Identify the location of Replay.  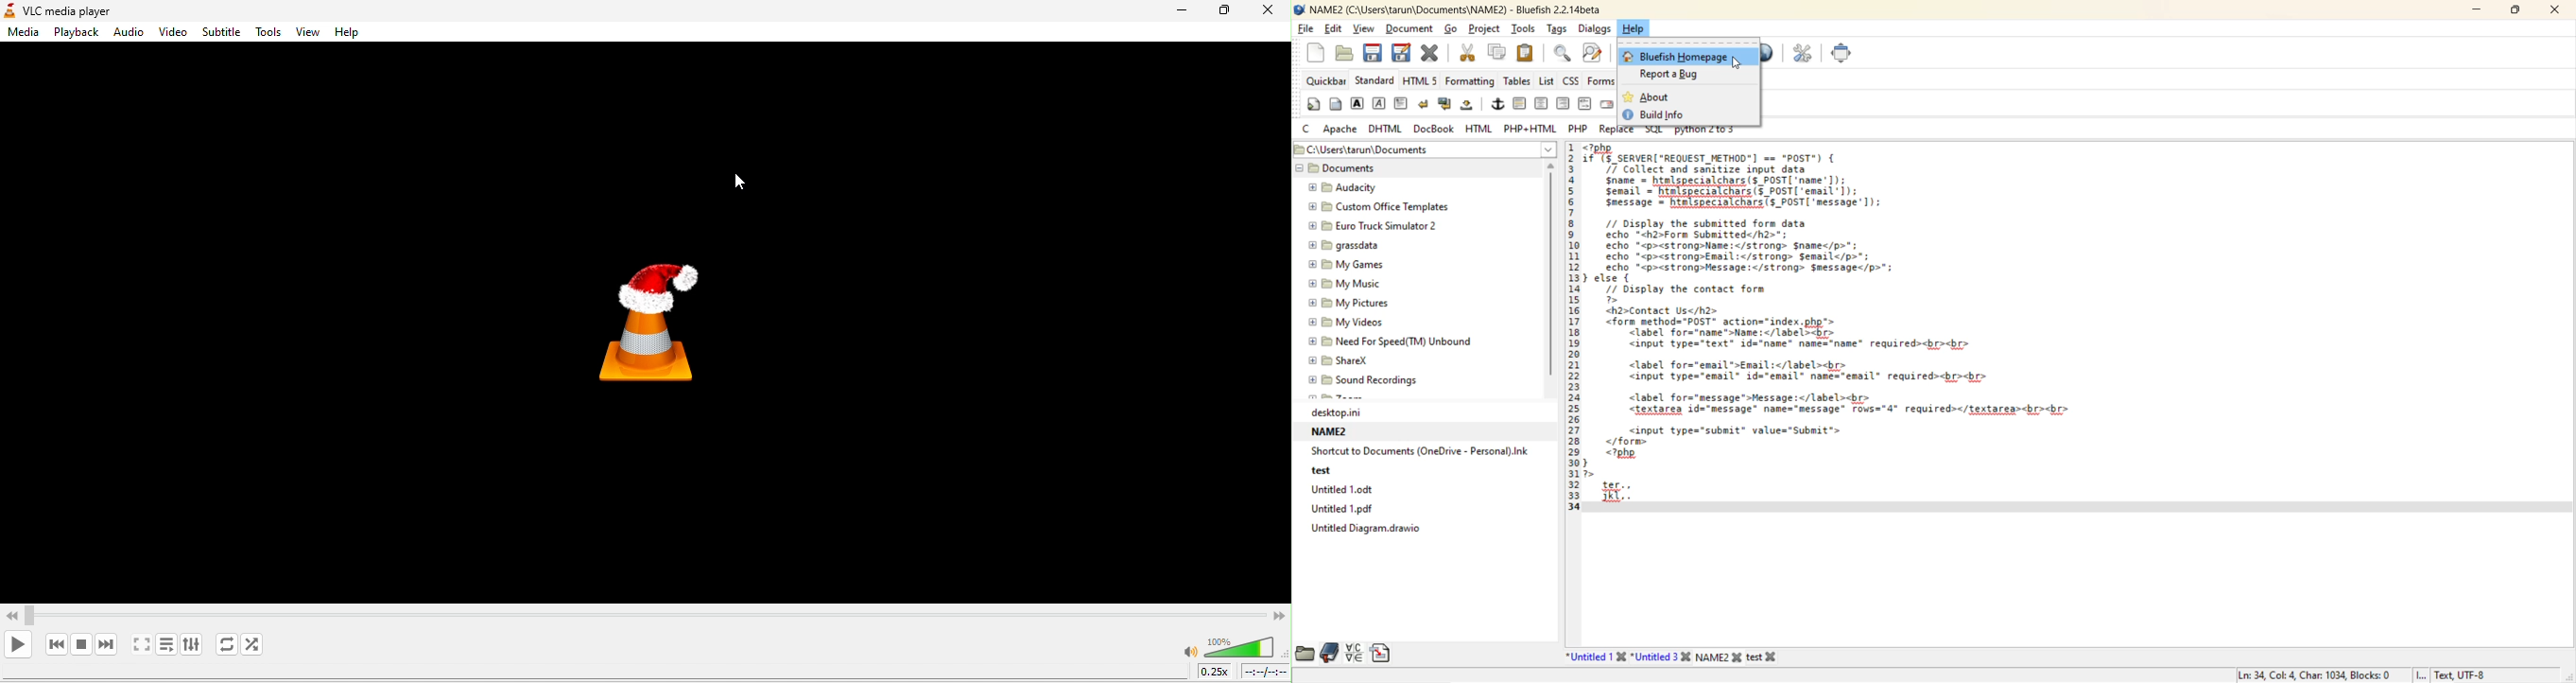
(223, 644).